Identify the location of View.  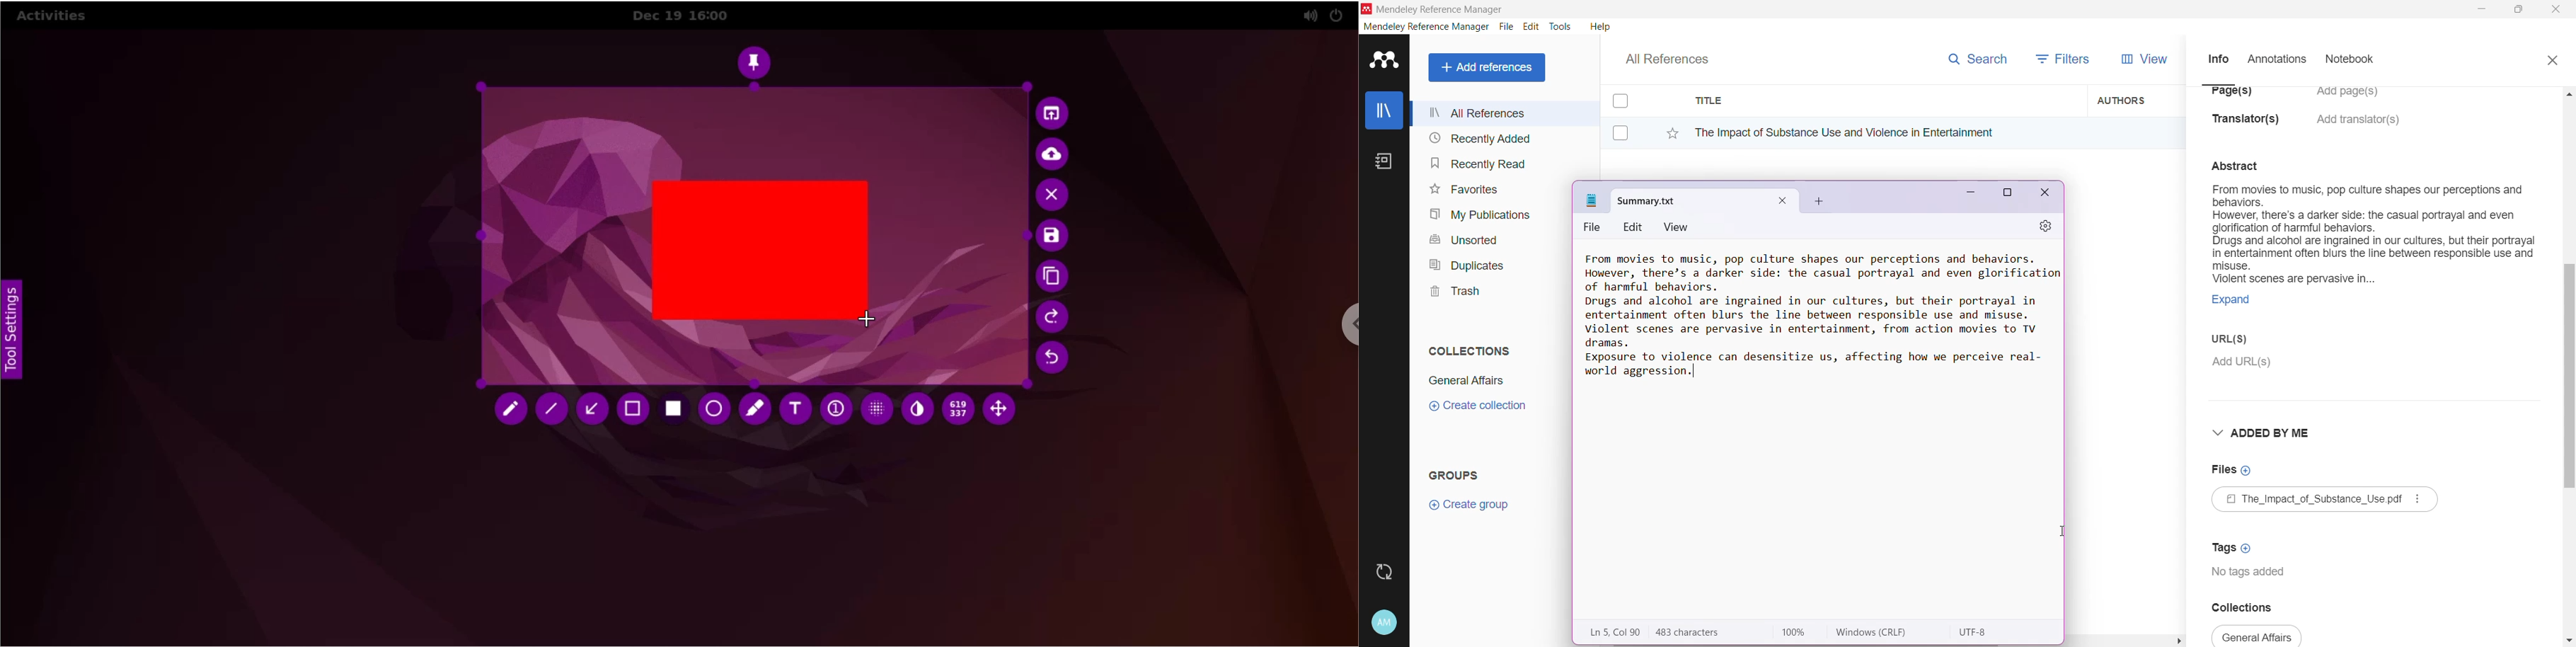
(2142, 59).